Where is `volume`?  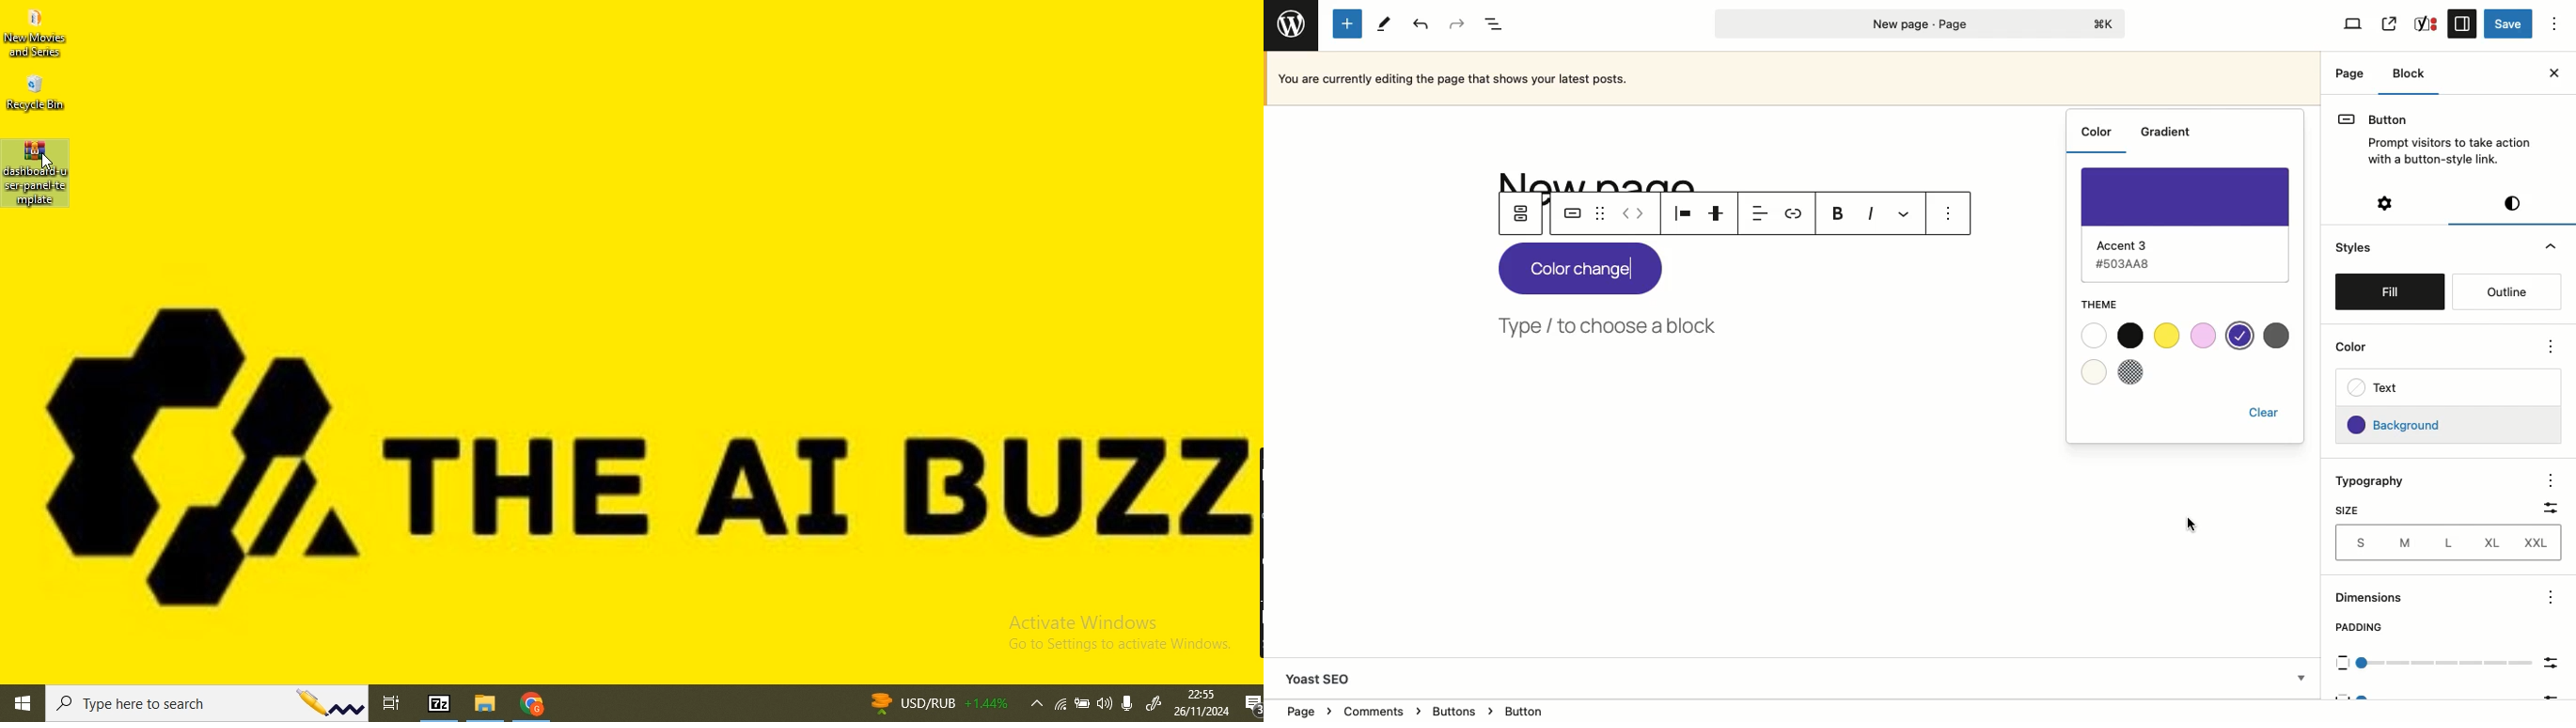
volume is located at coordinates (1106, 703).